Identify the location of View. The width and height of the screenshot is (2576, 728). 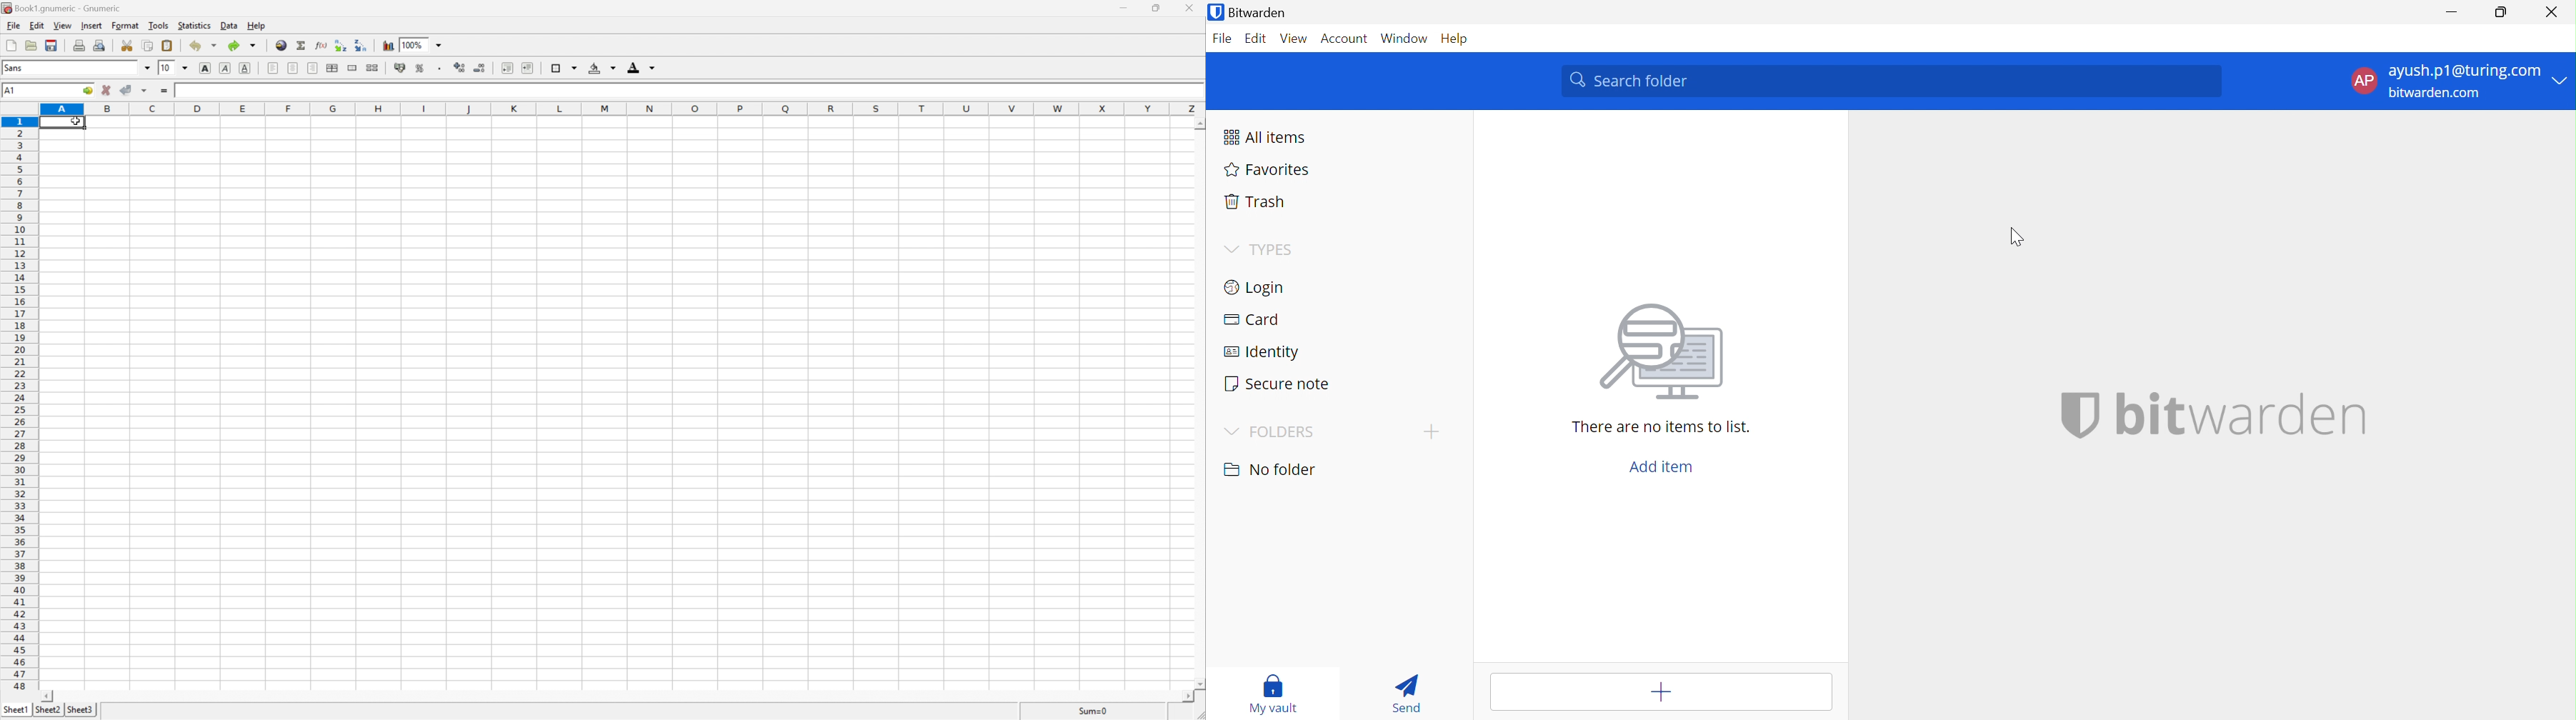
(1294, 39).